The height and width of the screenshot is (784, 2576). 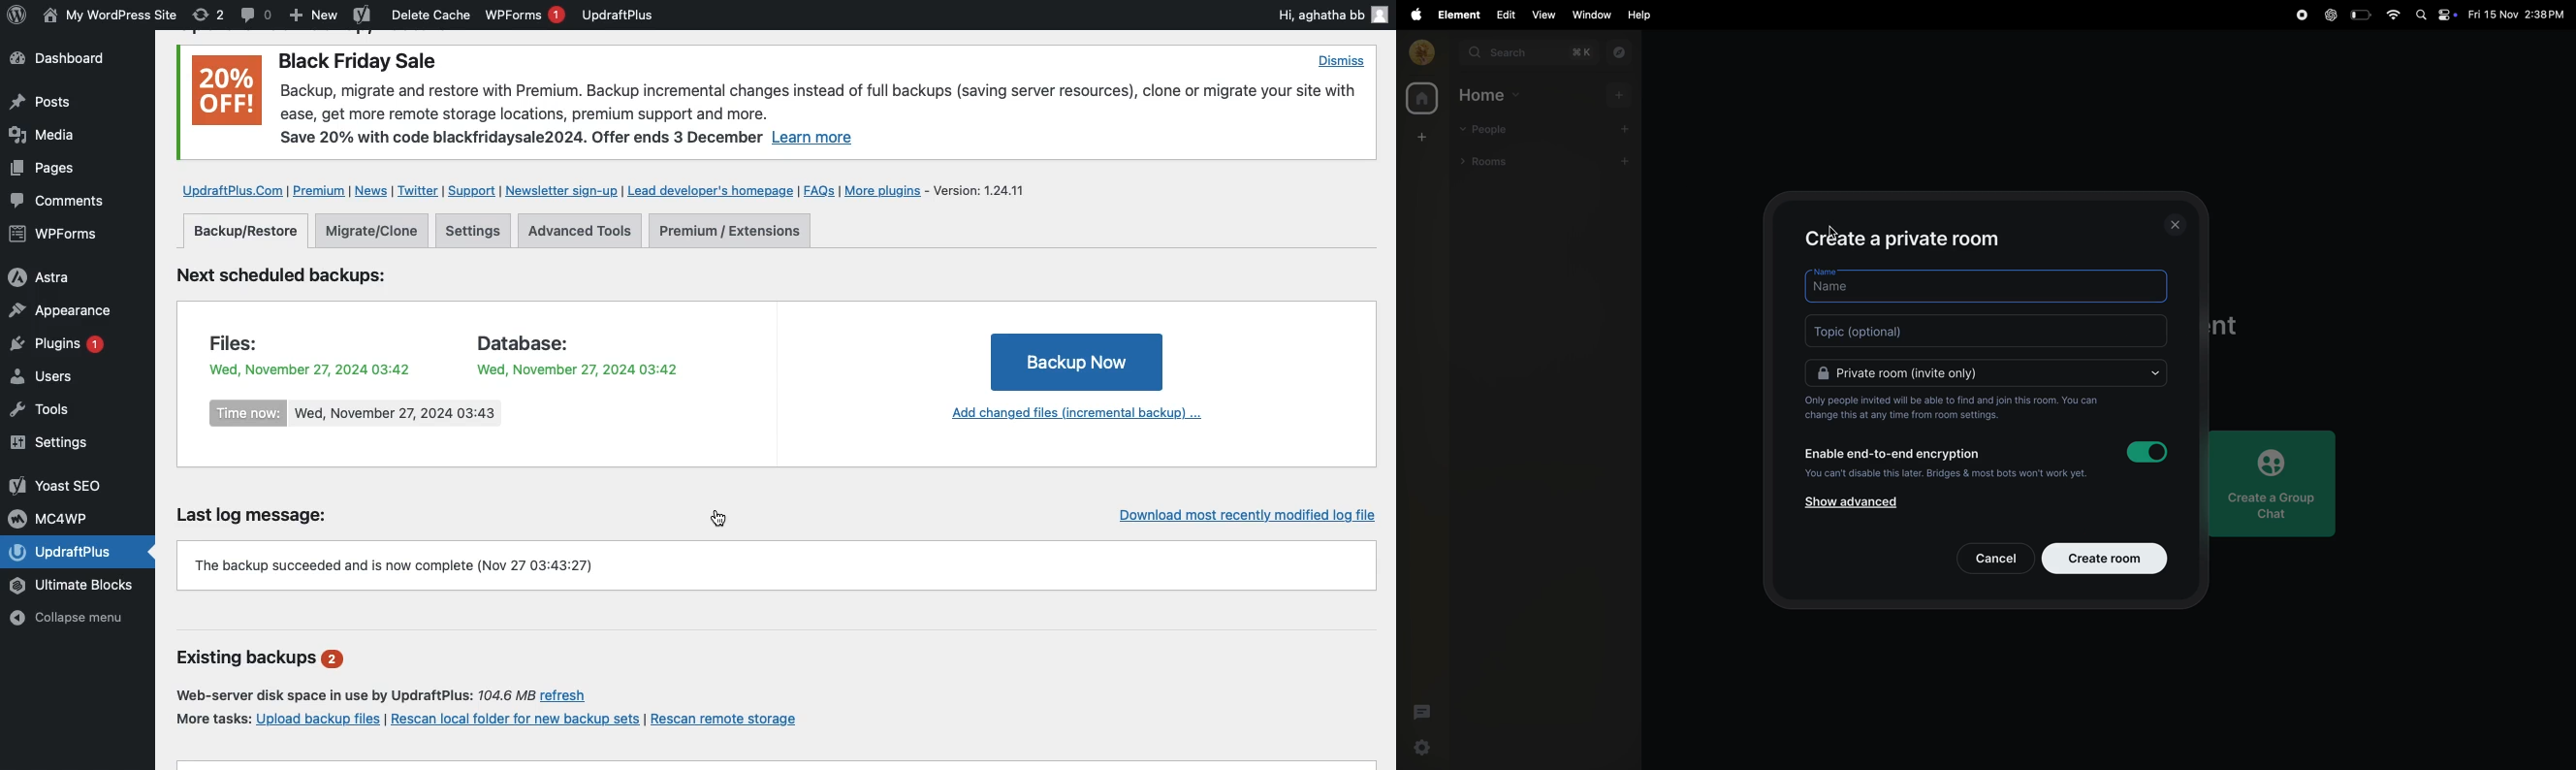 What do you see at coordinates (475, 230) in the screenshot?
I see `Settings` at bounding box center [475, 230].